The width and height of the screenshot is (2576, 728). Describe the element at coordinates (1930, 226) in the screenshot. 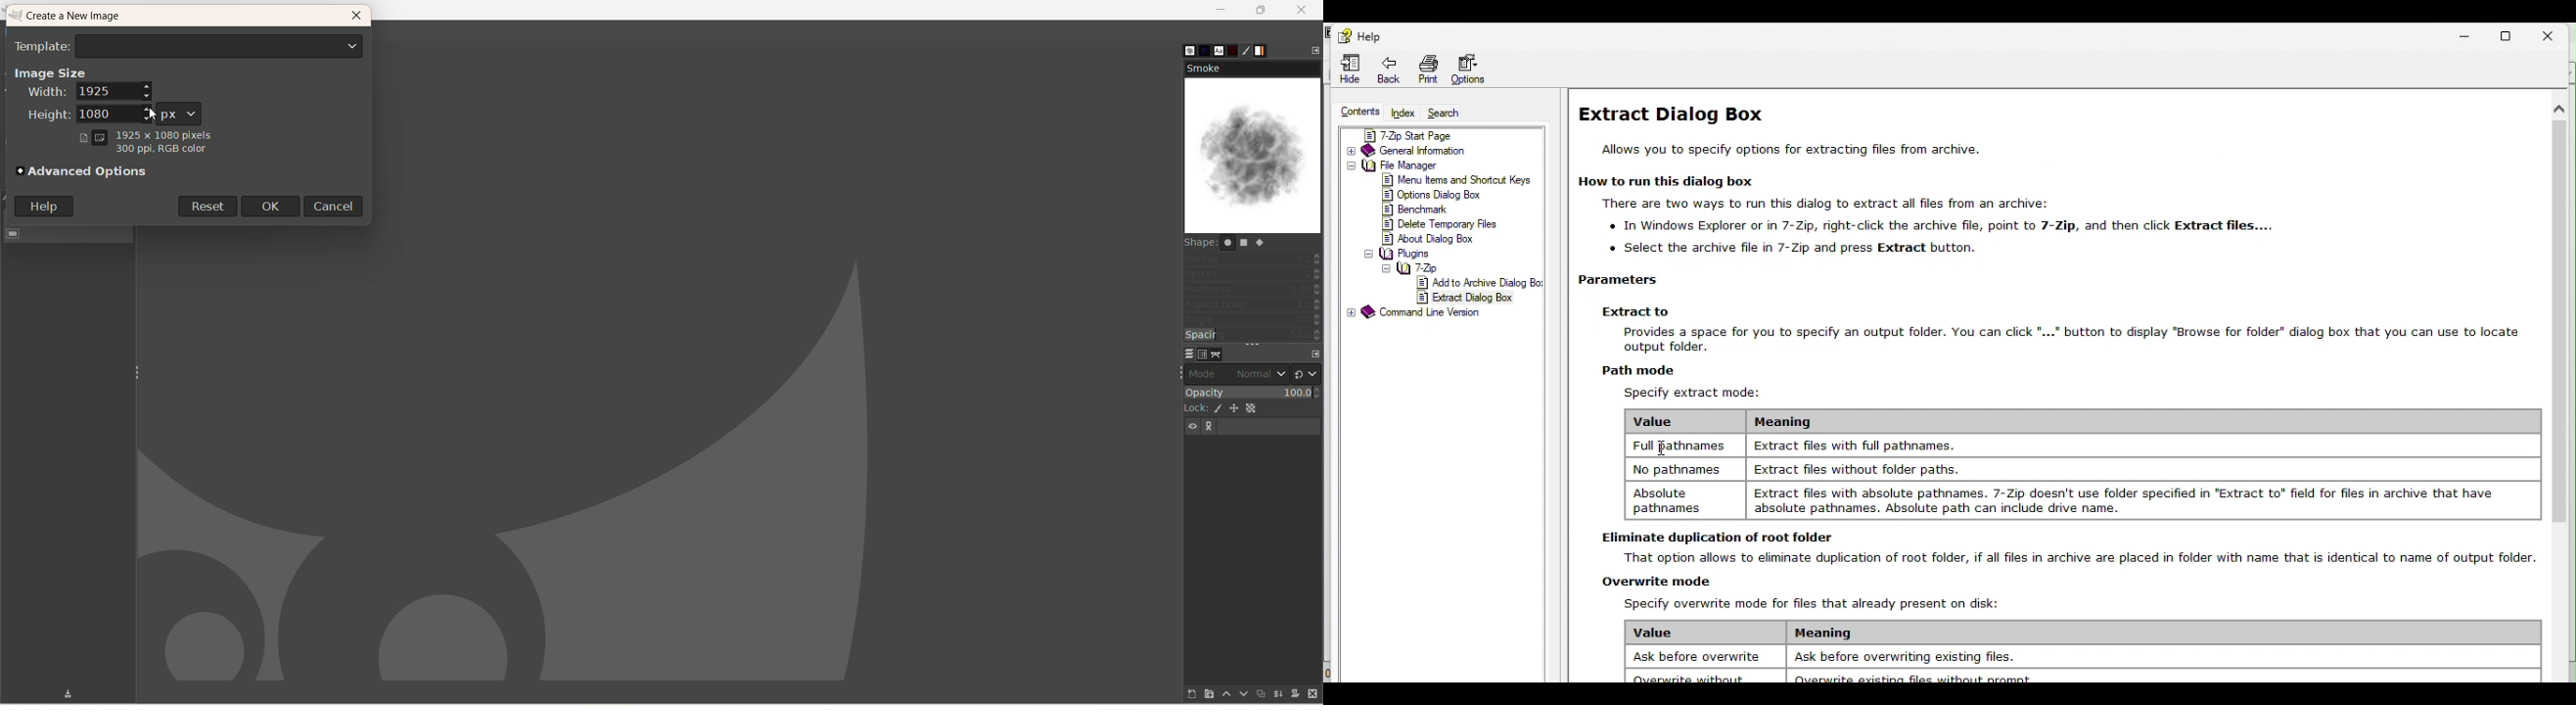

I see `text` at that location.